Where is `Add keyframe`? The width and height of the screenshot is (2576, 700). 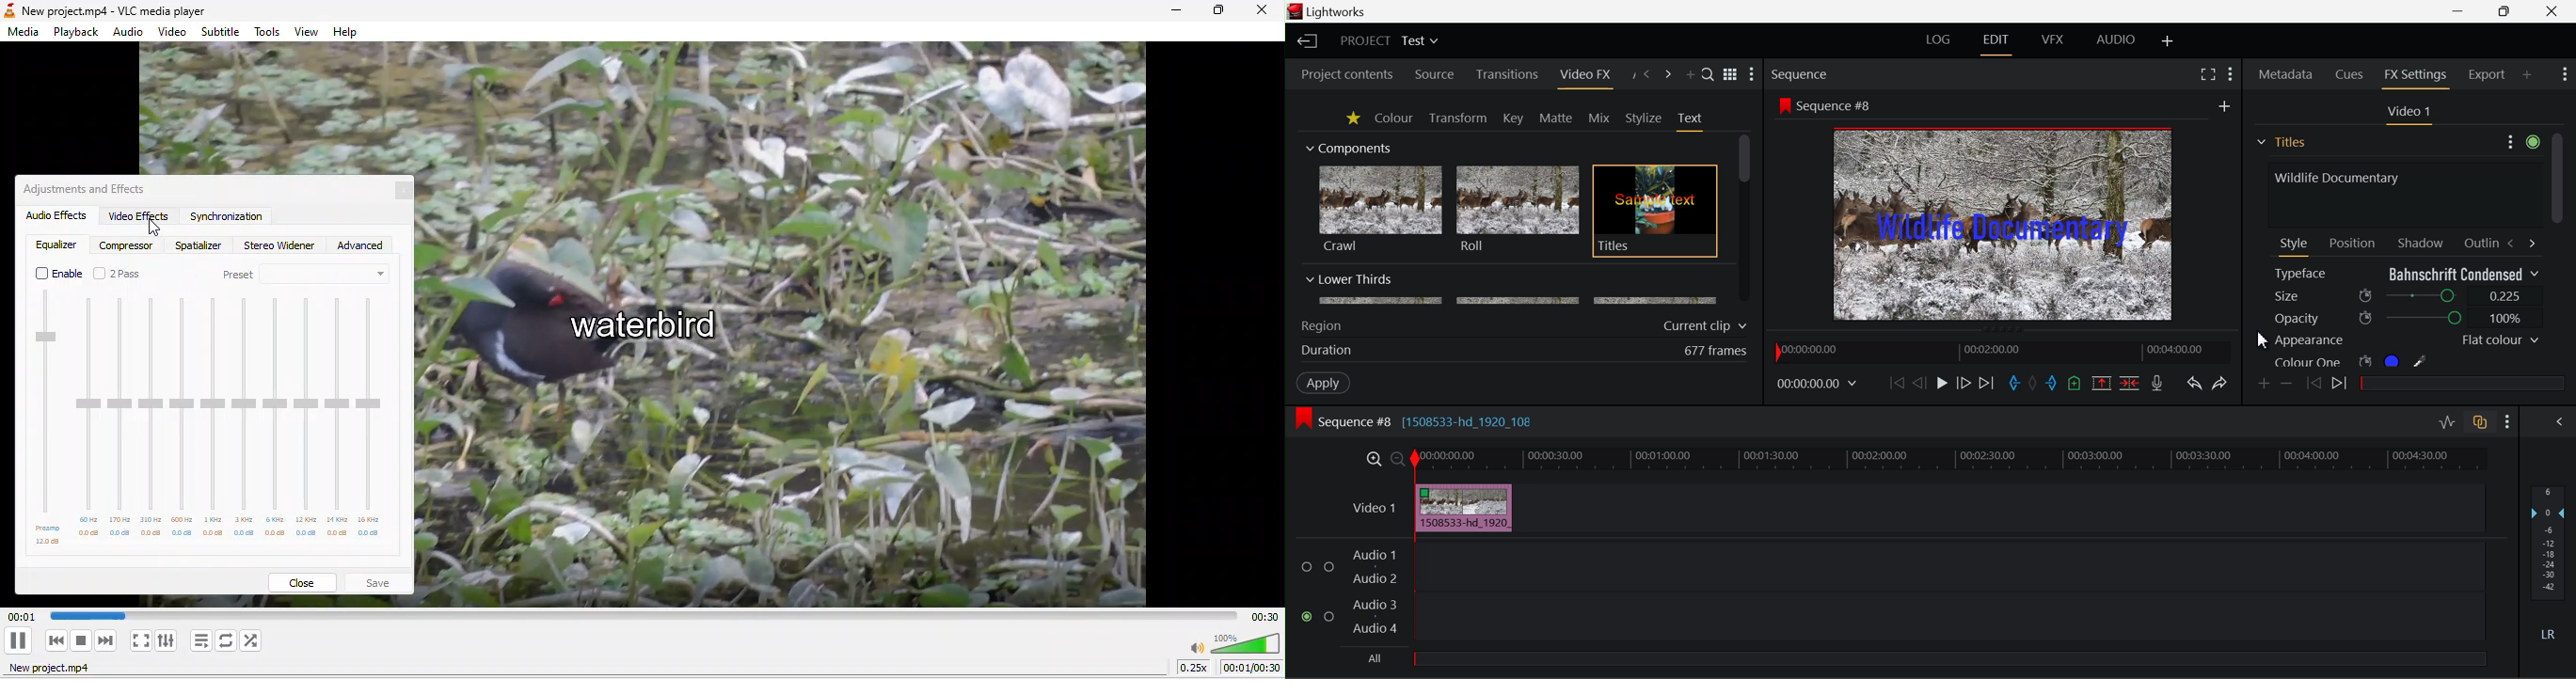
Add keyframe is located at coordinates (2266, 385).